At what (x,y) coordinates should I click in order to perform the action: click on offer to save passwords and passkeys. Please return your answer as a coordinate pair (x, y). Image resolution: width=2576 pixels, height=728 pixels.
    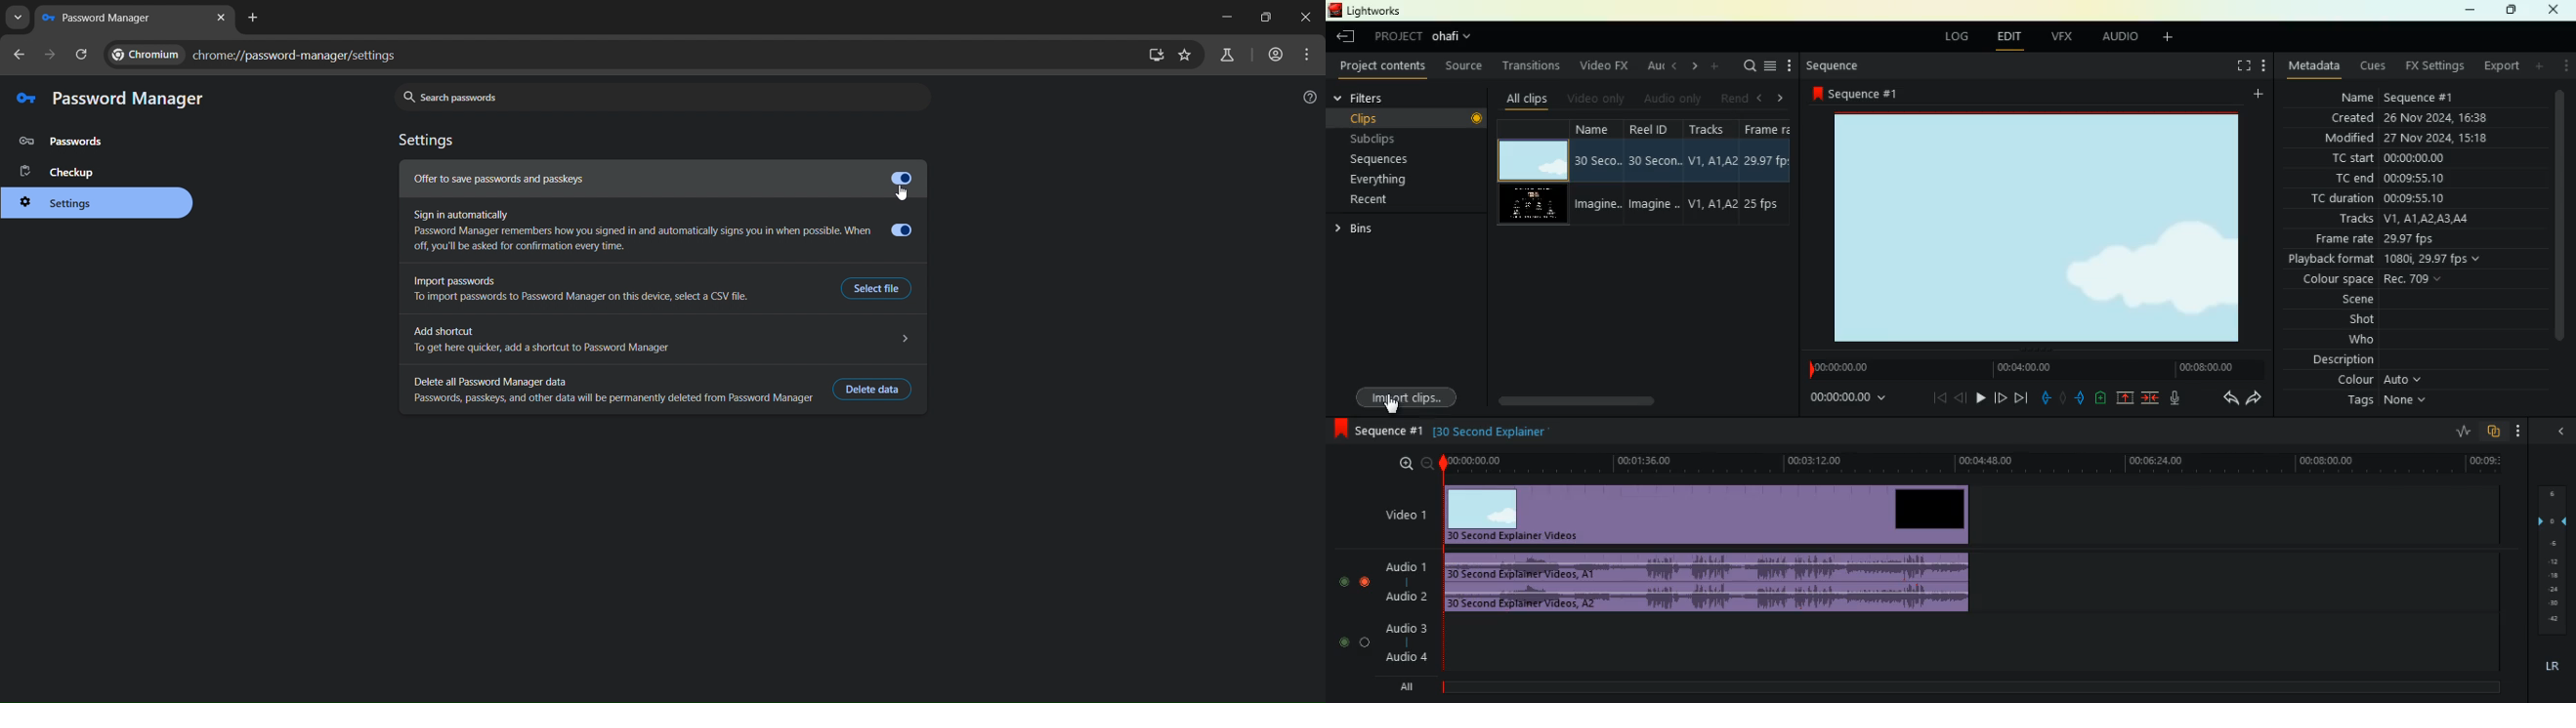
    Looking at the image, I should click on (631, 180).